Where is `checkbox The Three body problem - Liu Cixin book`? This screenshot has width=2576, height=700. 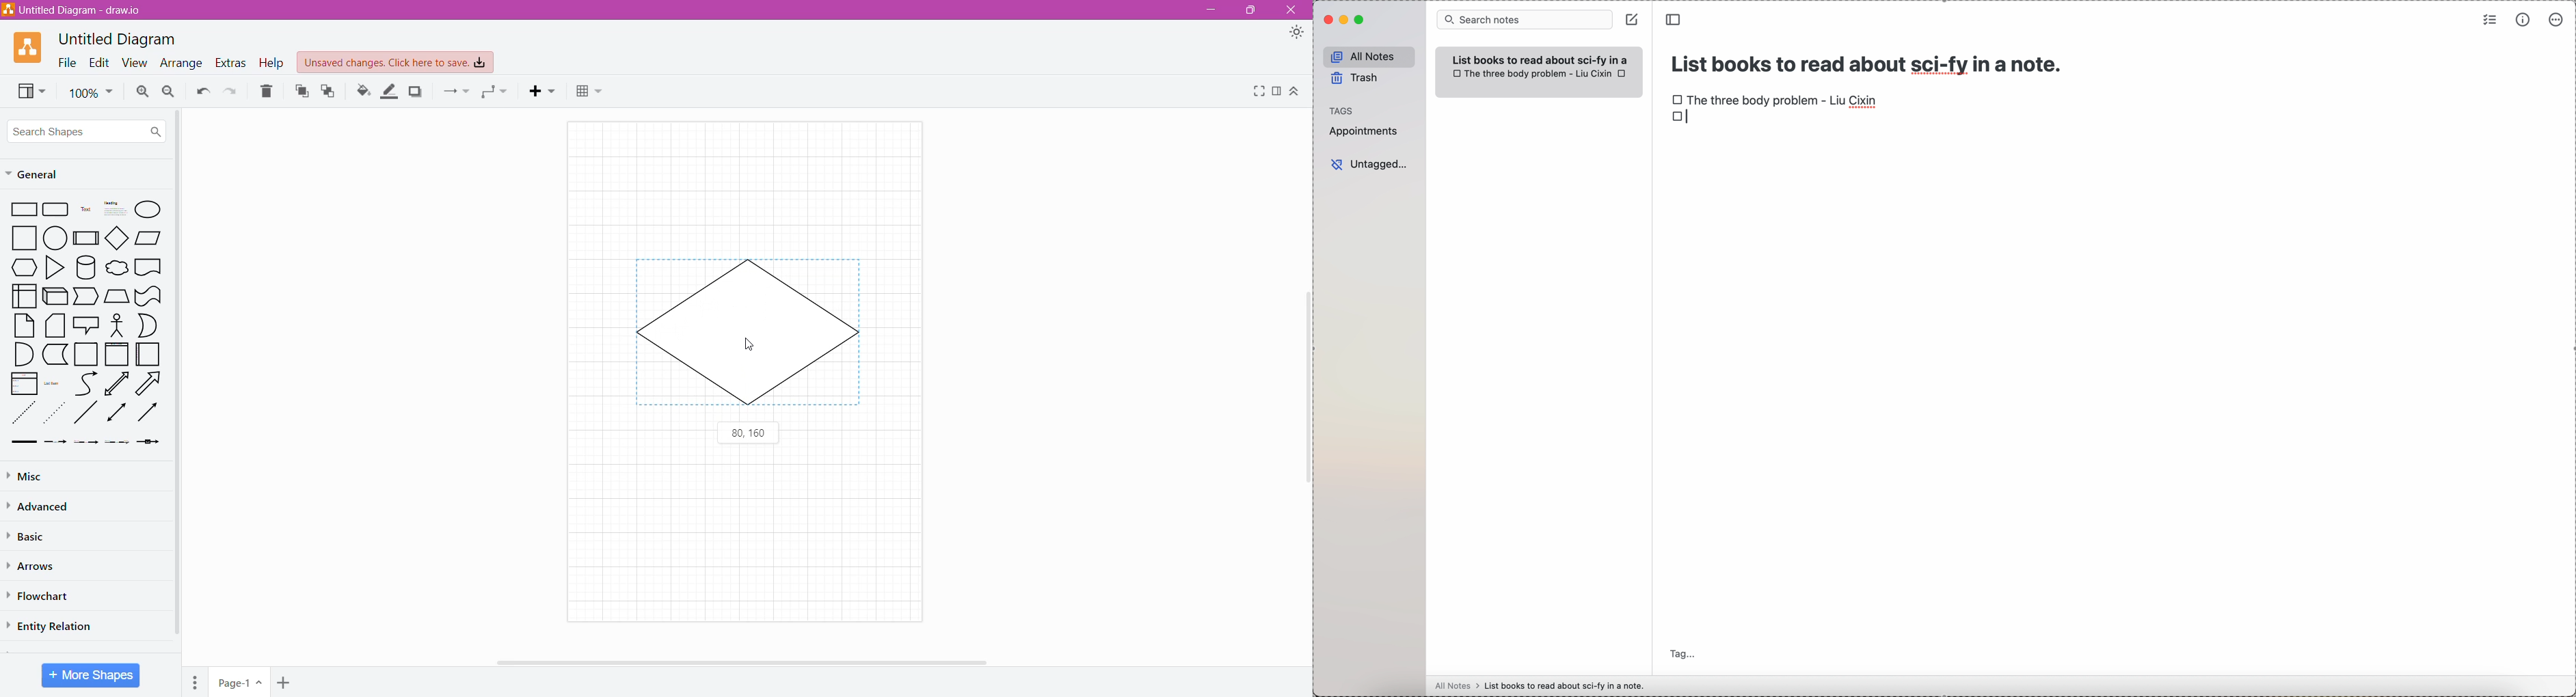
checkbox The Three body problem - Liu Cixin book is located at coordinates (1531, 74).